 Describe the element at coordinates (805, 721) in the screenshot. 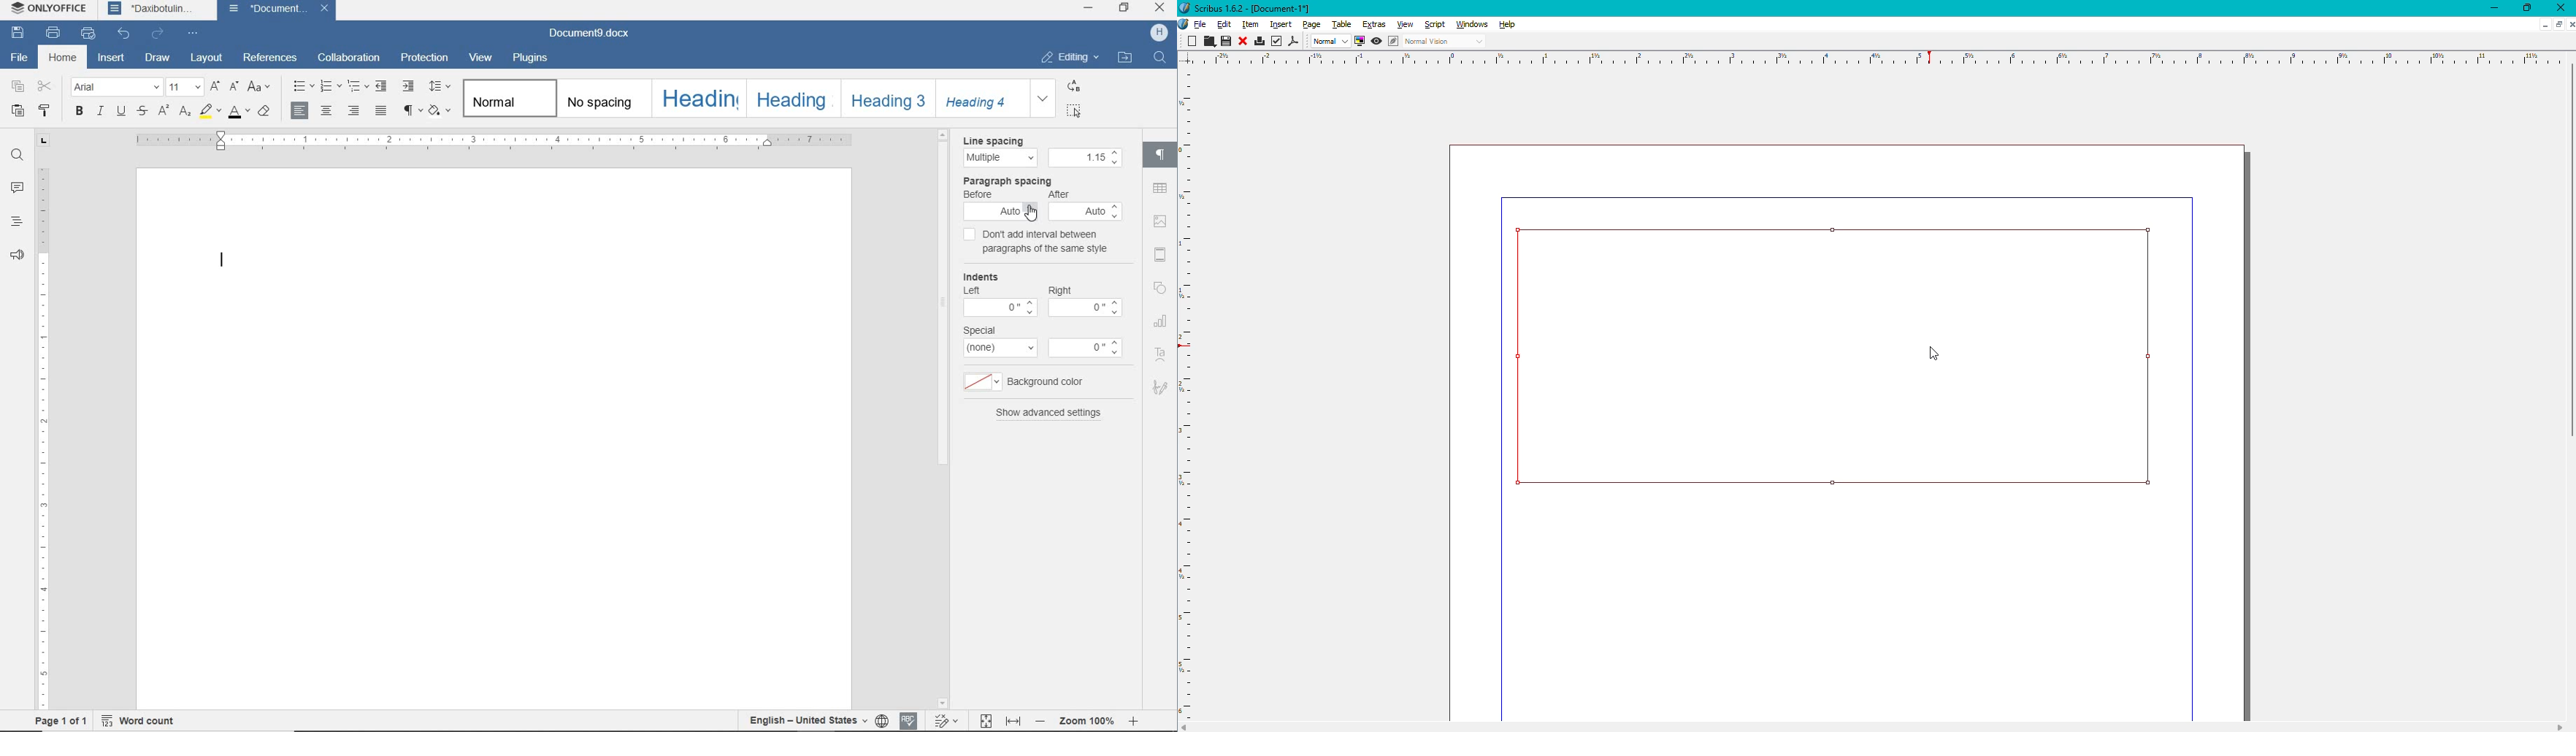

I see `text language` at that location.